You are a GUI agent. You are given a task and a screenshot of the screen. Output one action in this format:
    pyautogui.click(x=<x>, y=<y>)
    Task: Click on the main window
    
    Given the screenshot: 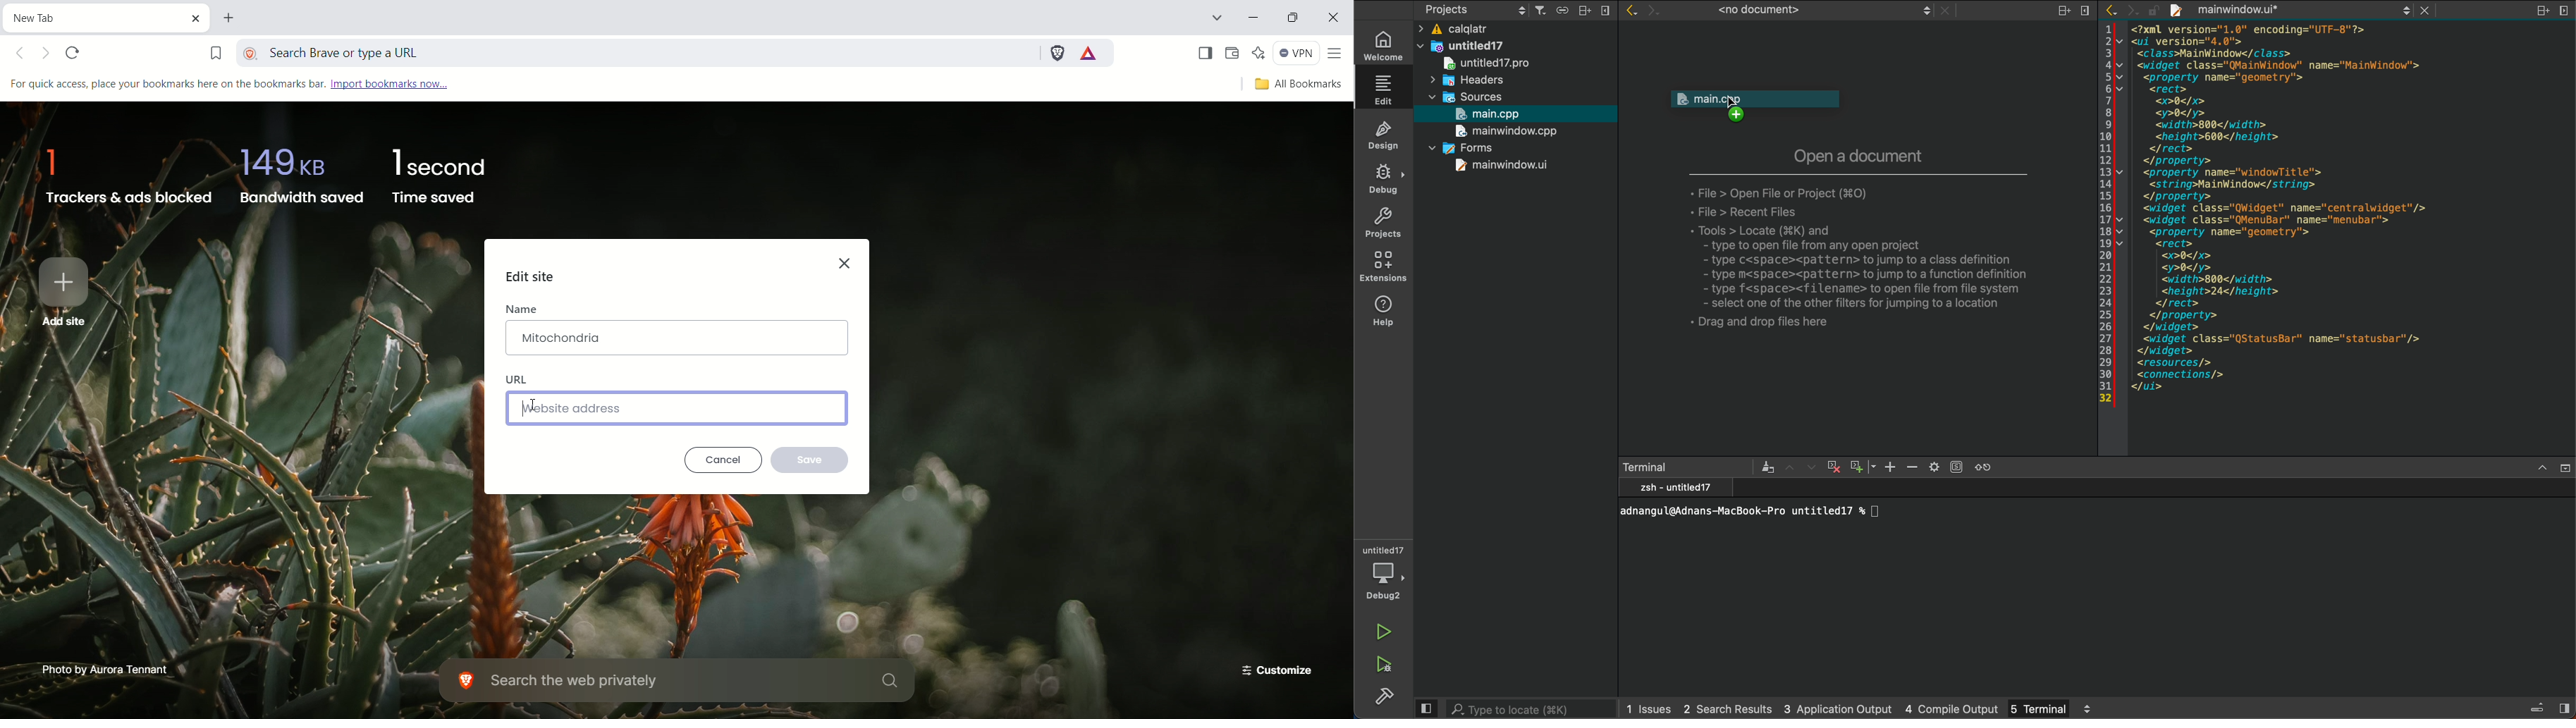 What is the action you would take?
    pyautogui.click(x=1503, y=132)
    